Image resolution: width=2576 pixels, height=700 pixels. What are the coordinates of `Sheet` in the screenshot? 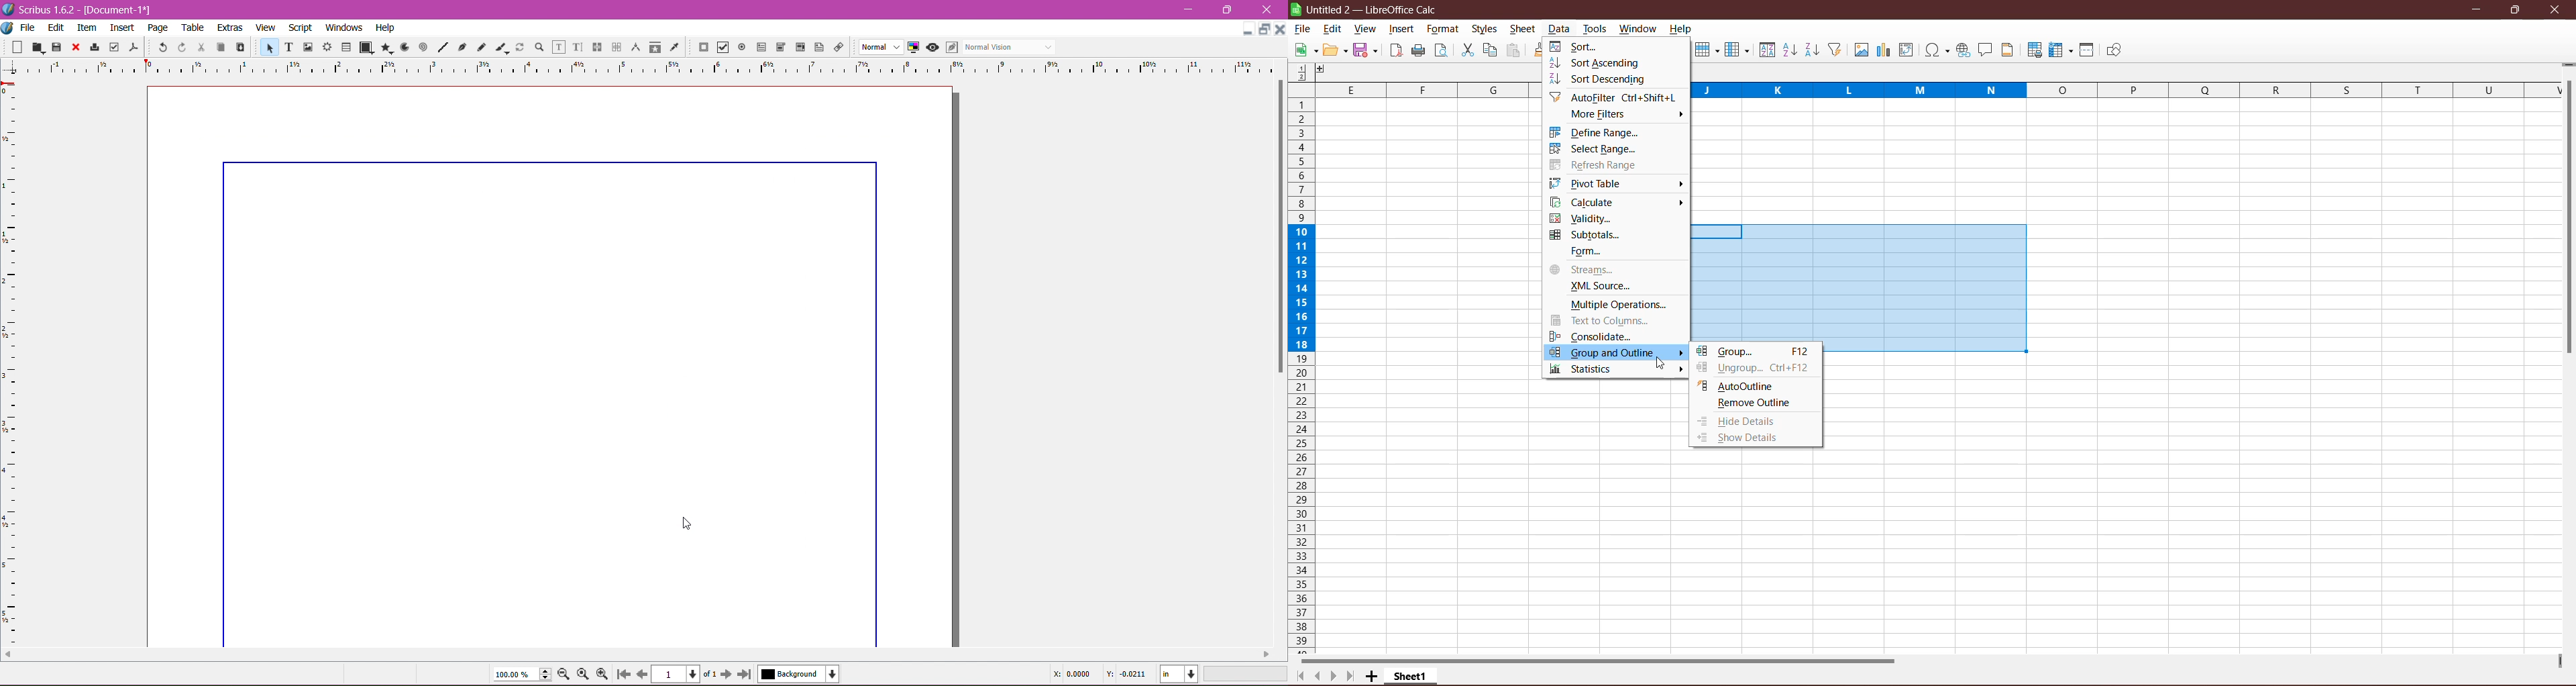 It's located at (1523, 30).